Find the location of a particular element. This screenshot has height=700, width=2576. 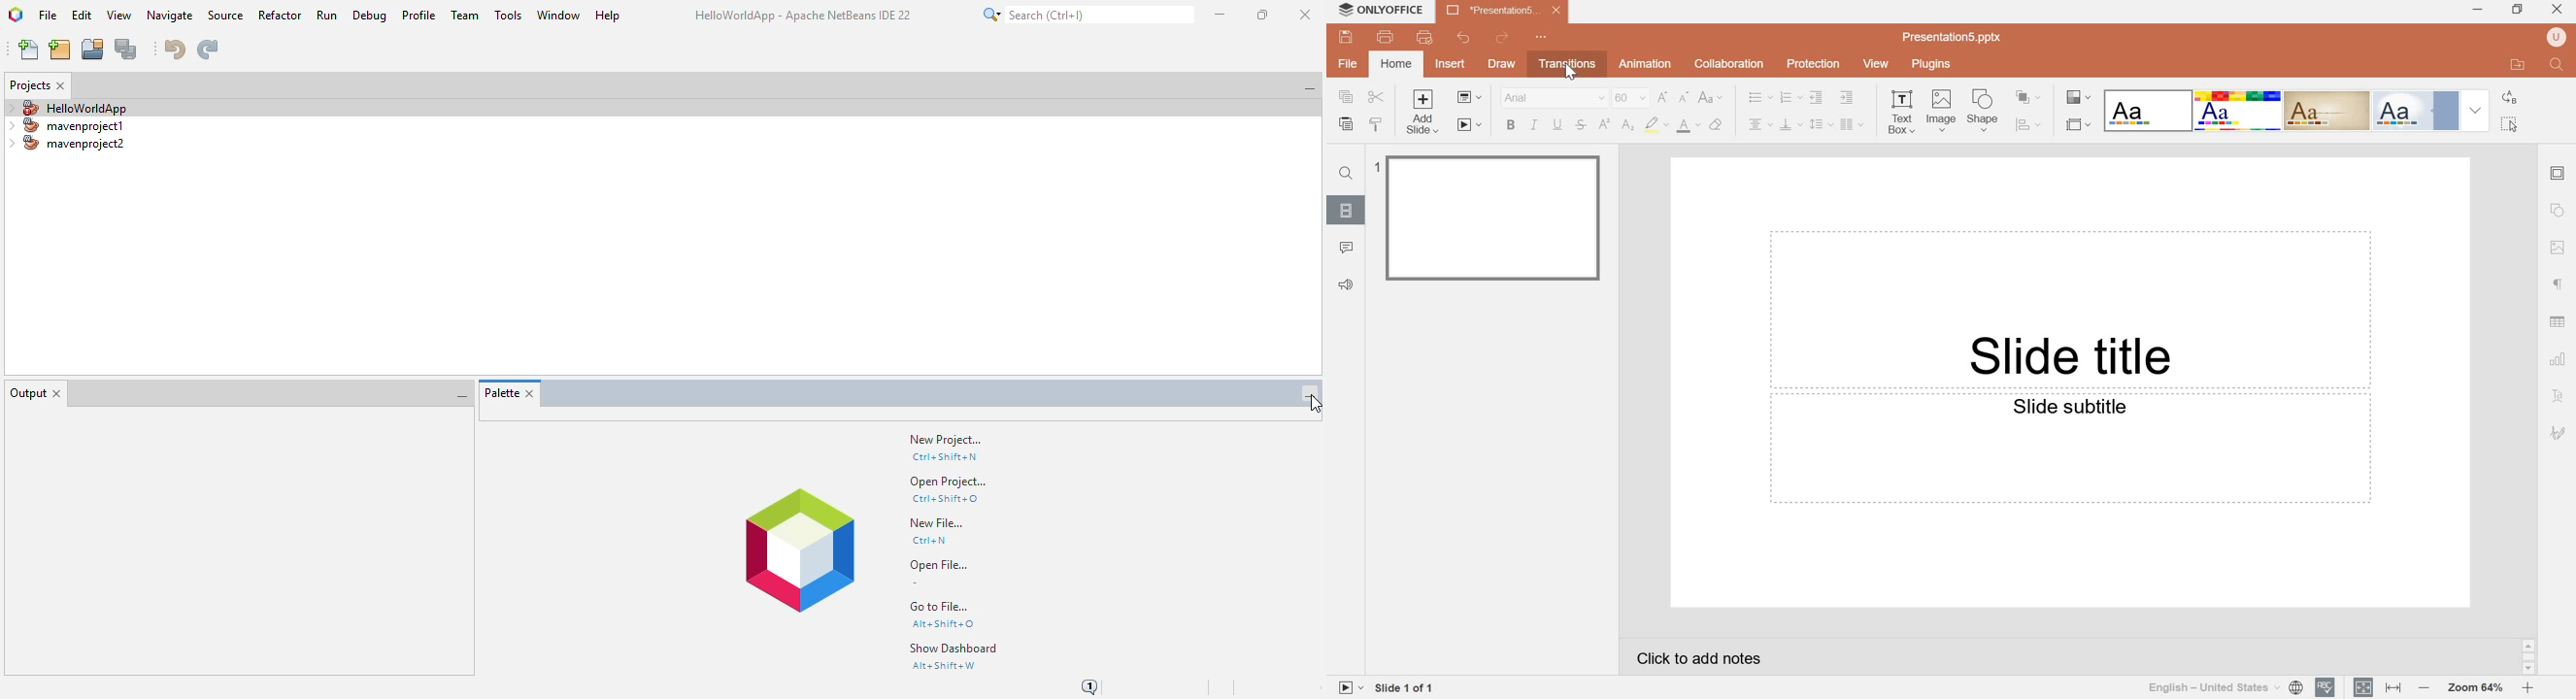

MINIMIZE is located at coordinates (2479, 11).